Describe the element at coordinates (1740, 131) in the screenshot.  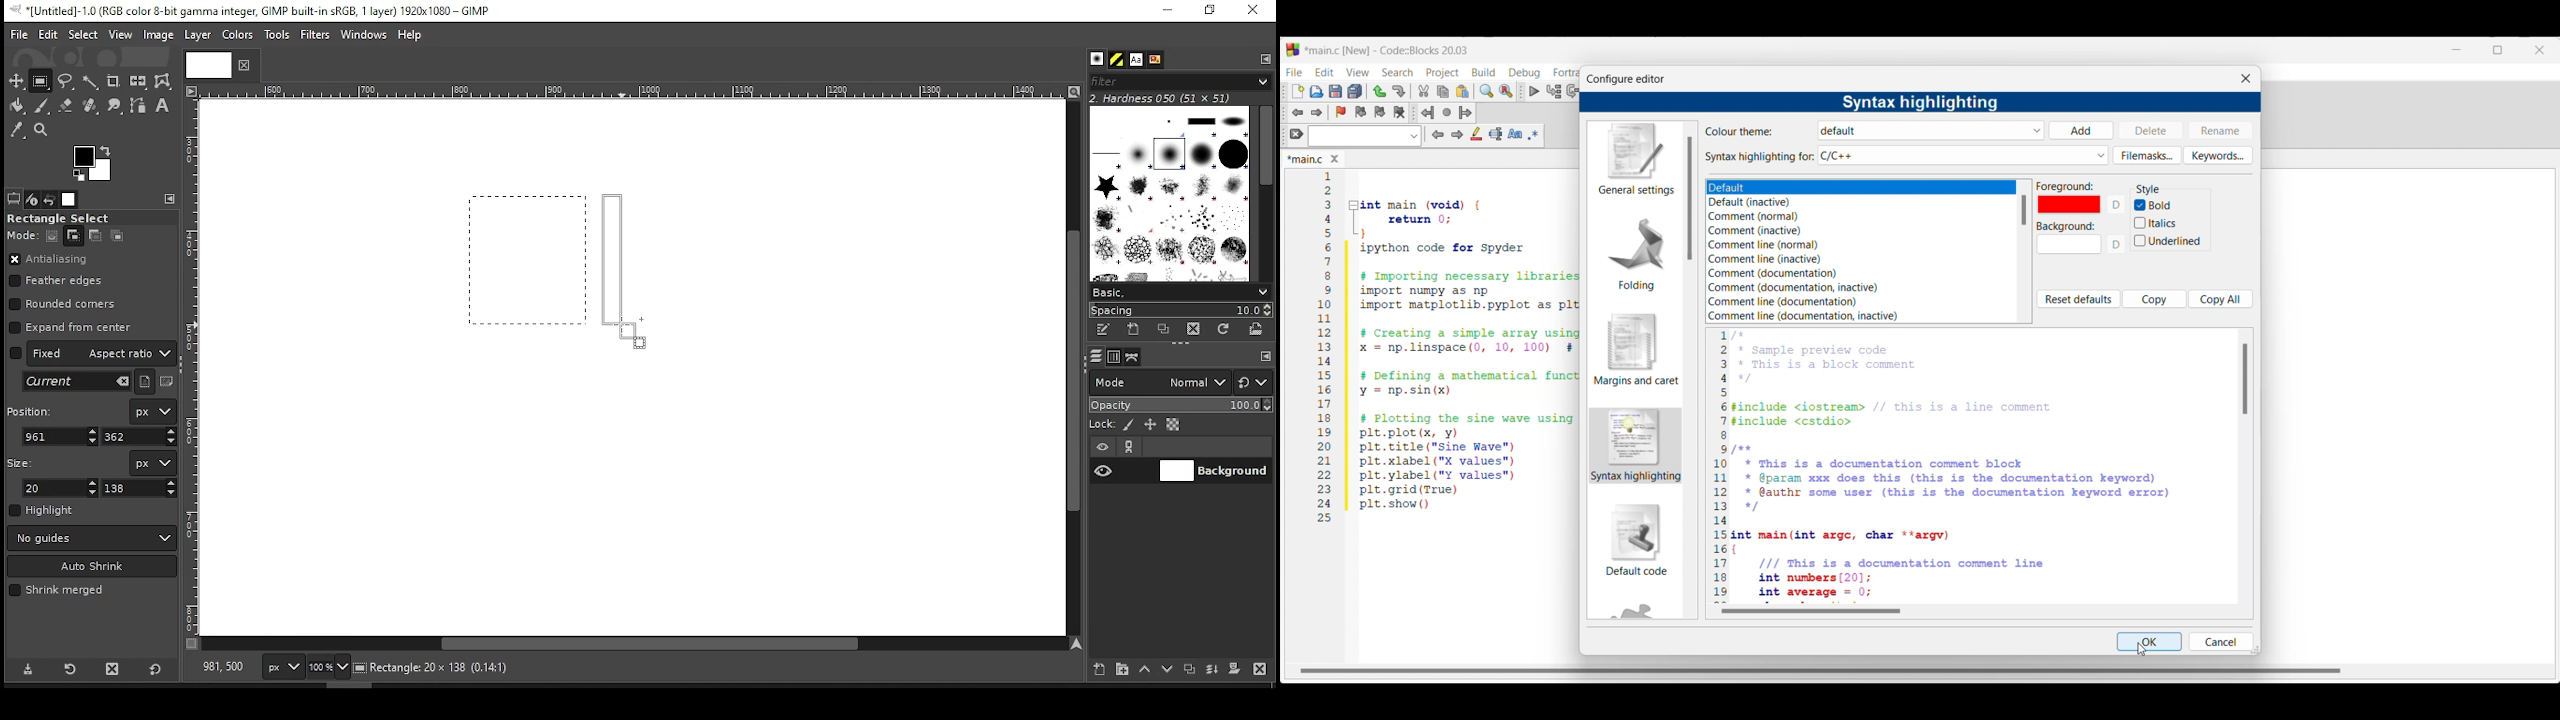
I see `Indicates color theme options` at that location.